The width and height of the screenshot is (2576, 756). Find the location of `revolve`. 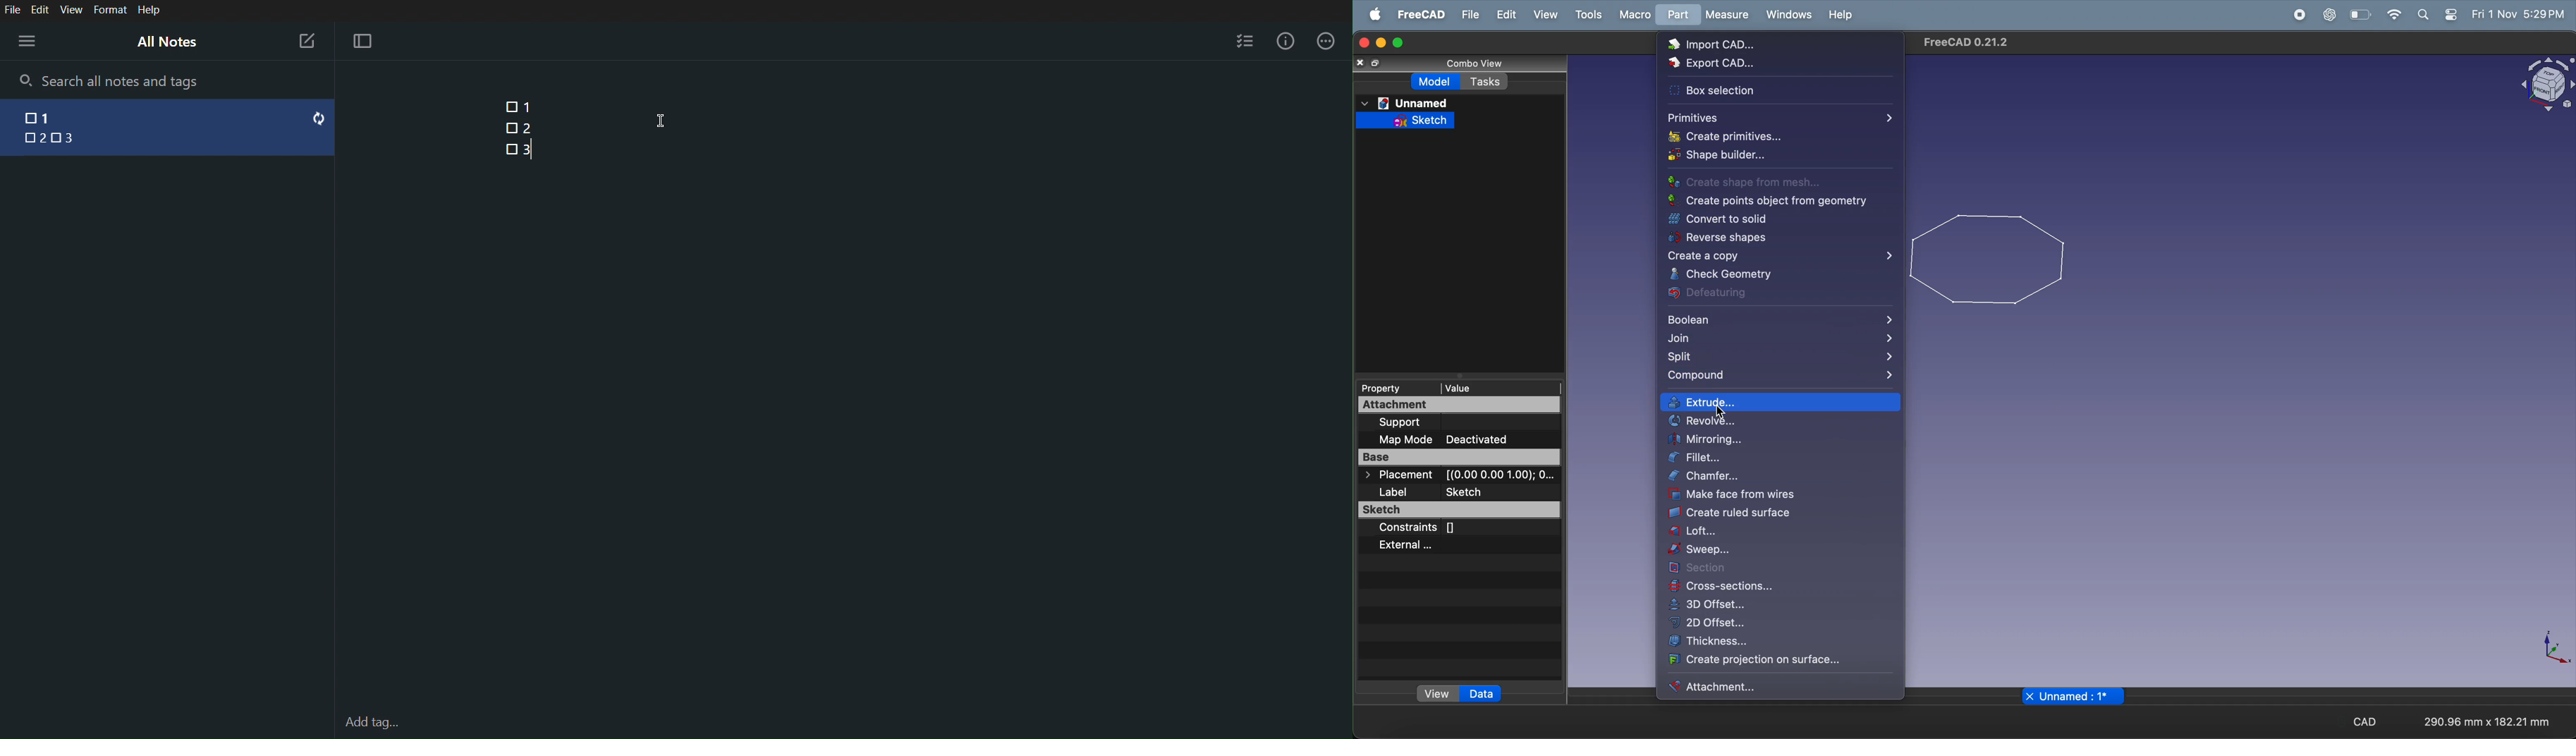

revolve is located at coordinates (1783, 422).